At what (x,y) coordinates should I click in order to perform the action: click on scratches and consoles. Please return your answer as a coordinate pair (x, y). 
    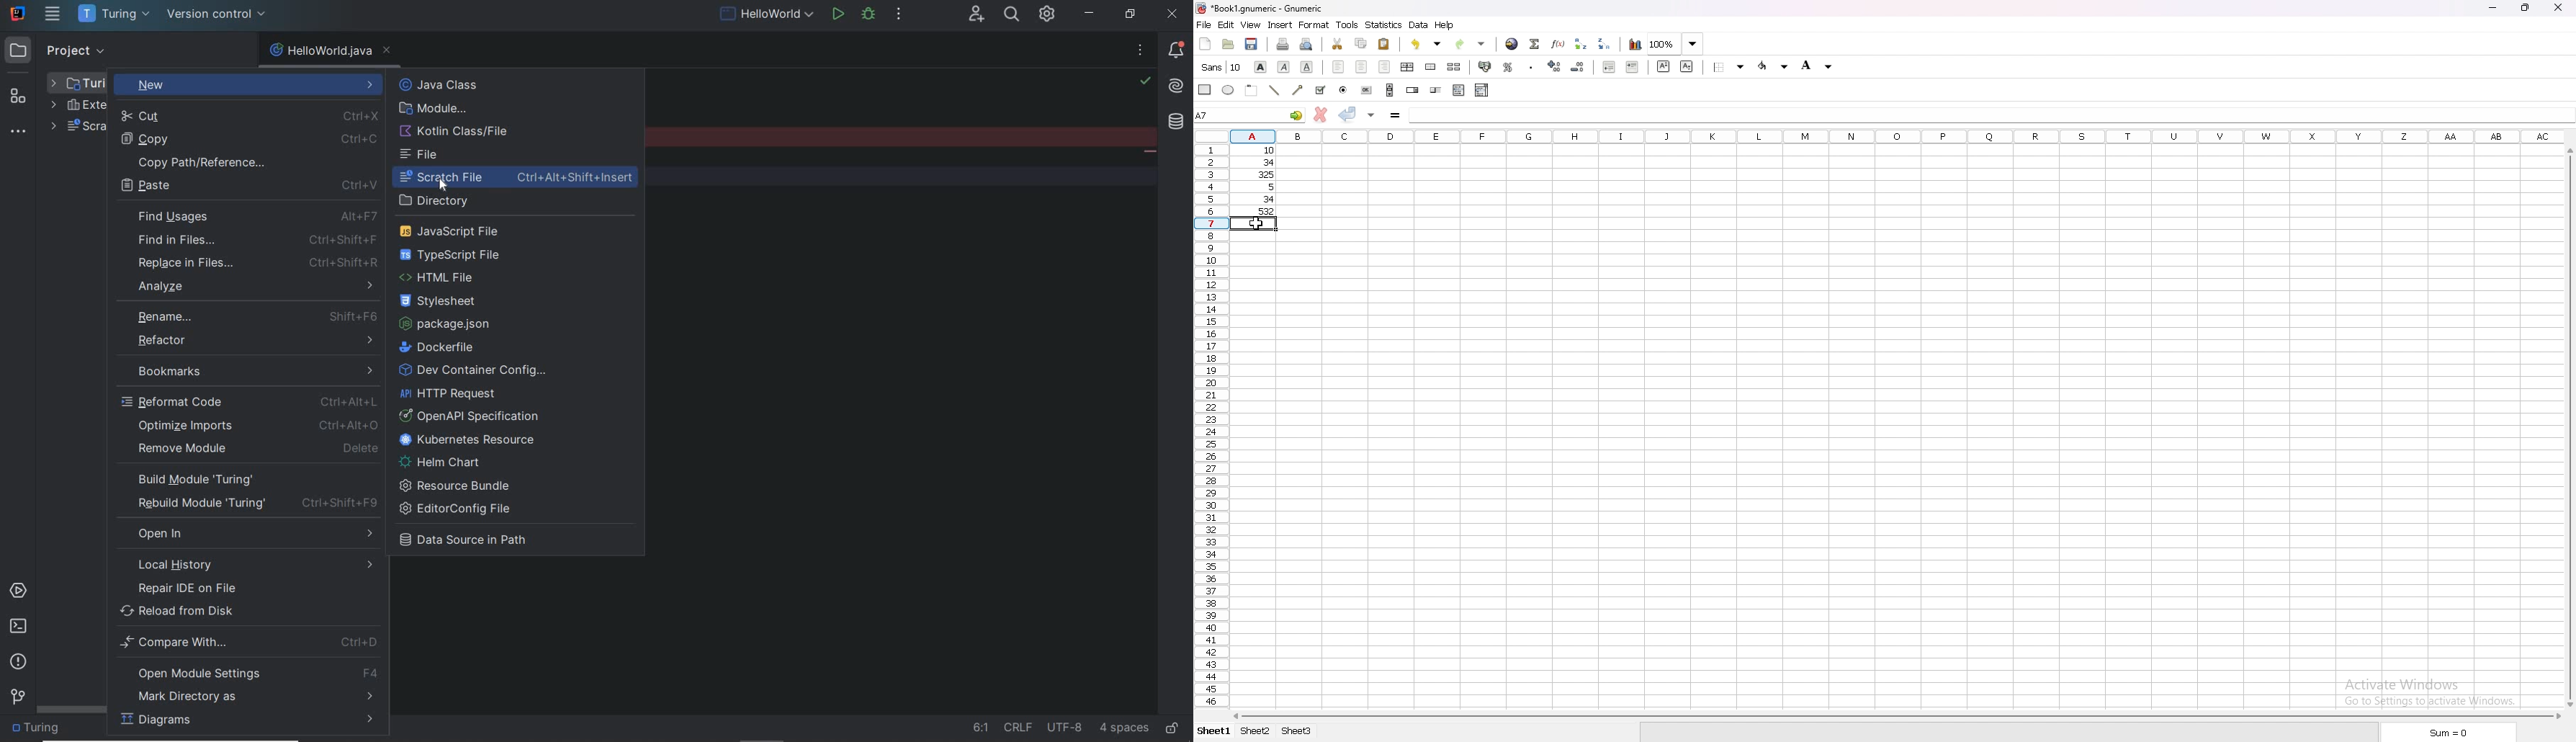
    Looking at the image, I should click on (77, 128).